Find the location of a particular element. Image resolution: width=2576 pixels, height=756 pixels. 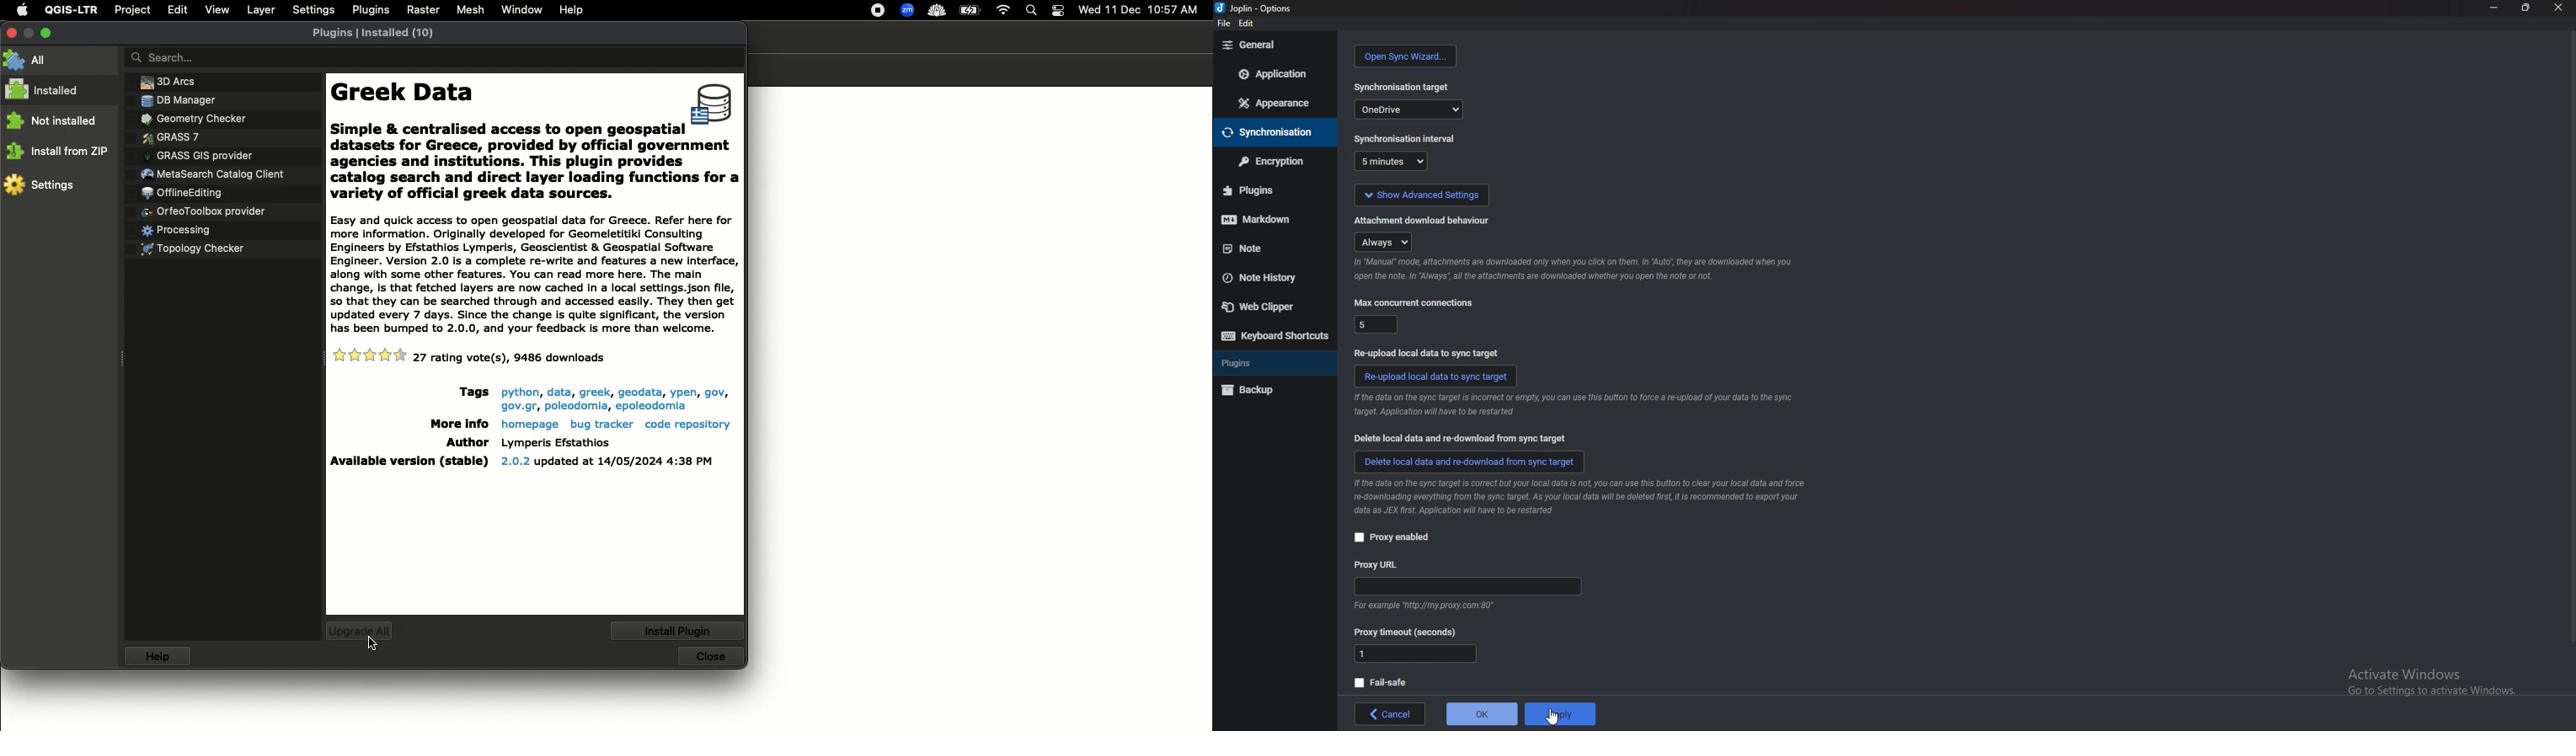

fail safe is located at coordinates (1381, 683).